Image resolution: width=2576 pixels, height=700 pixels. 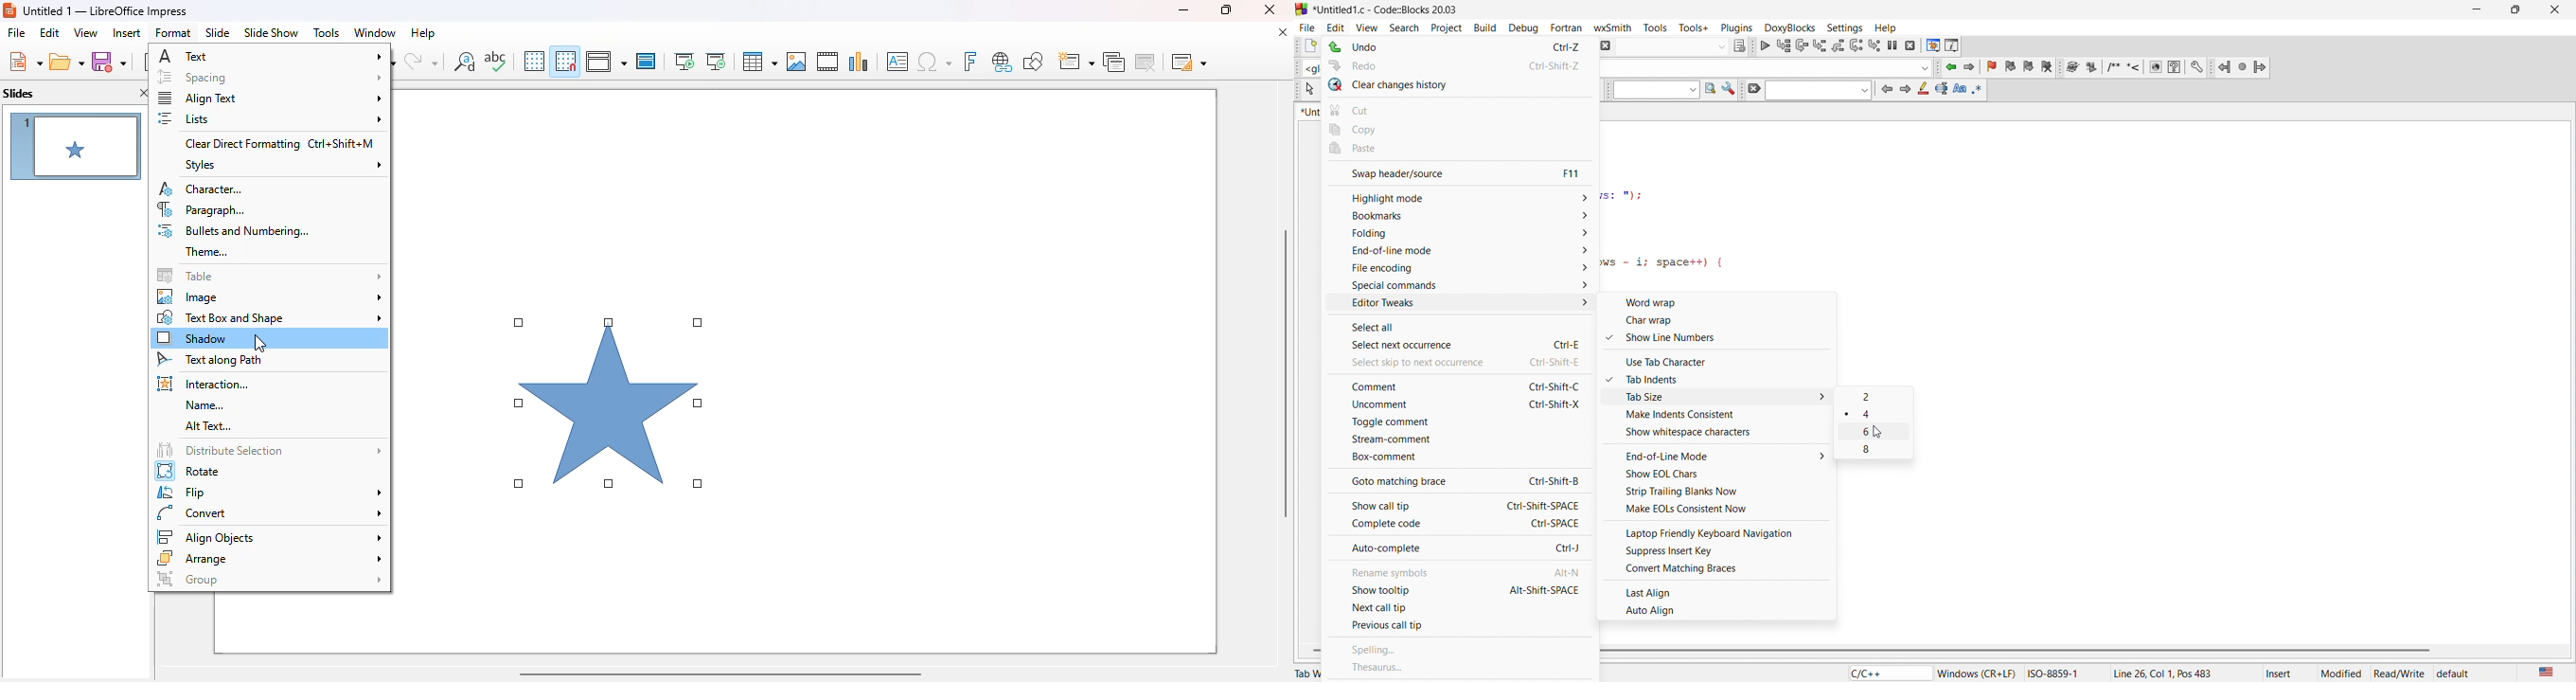 What do you see at coordinates (611, 404) in the screenshot?
I see `shape inserted` at bounding box center [611, 404].